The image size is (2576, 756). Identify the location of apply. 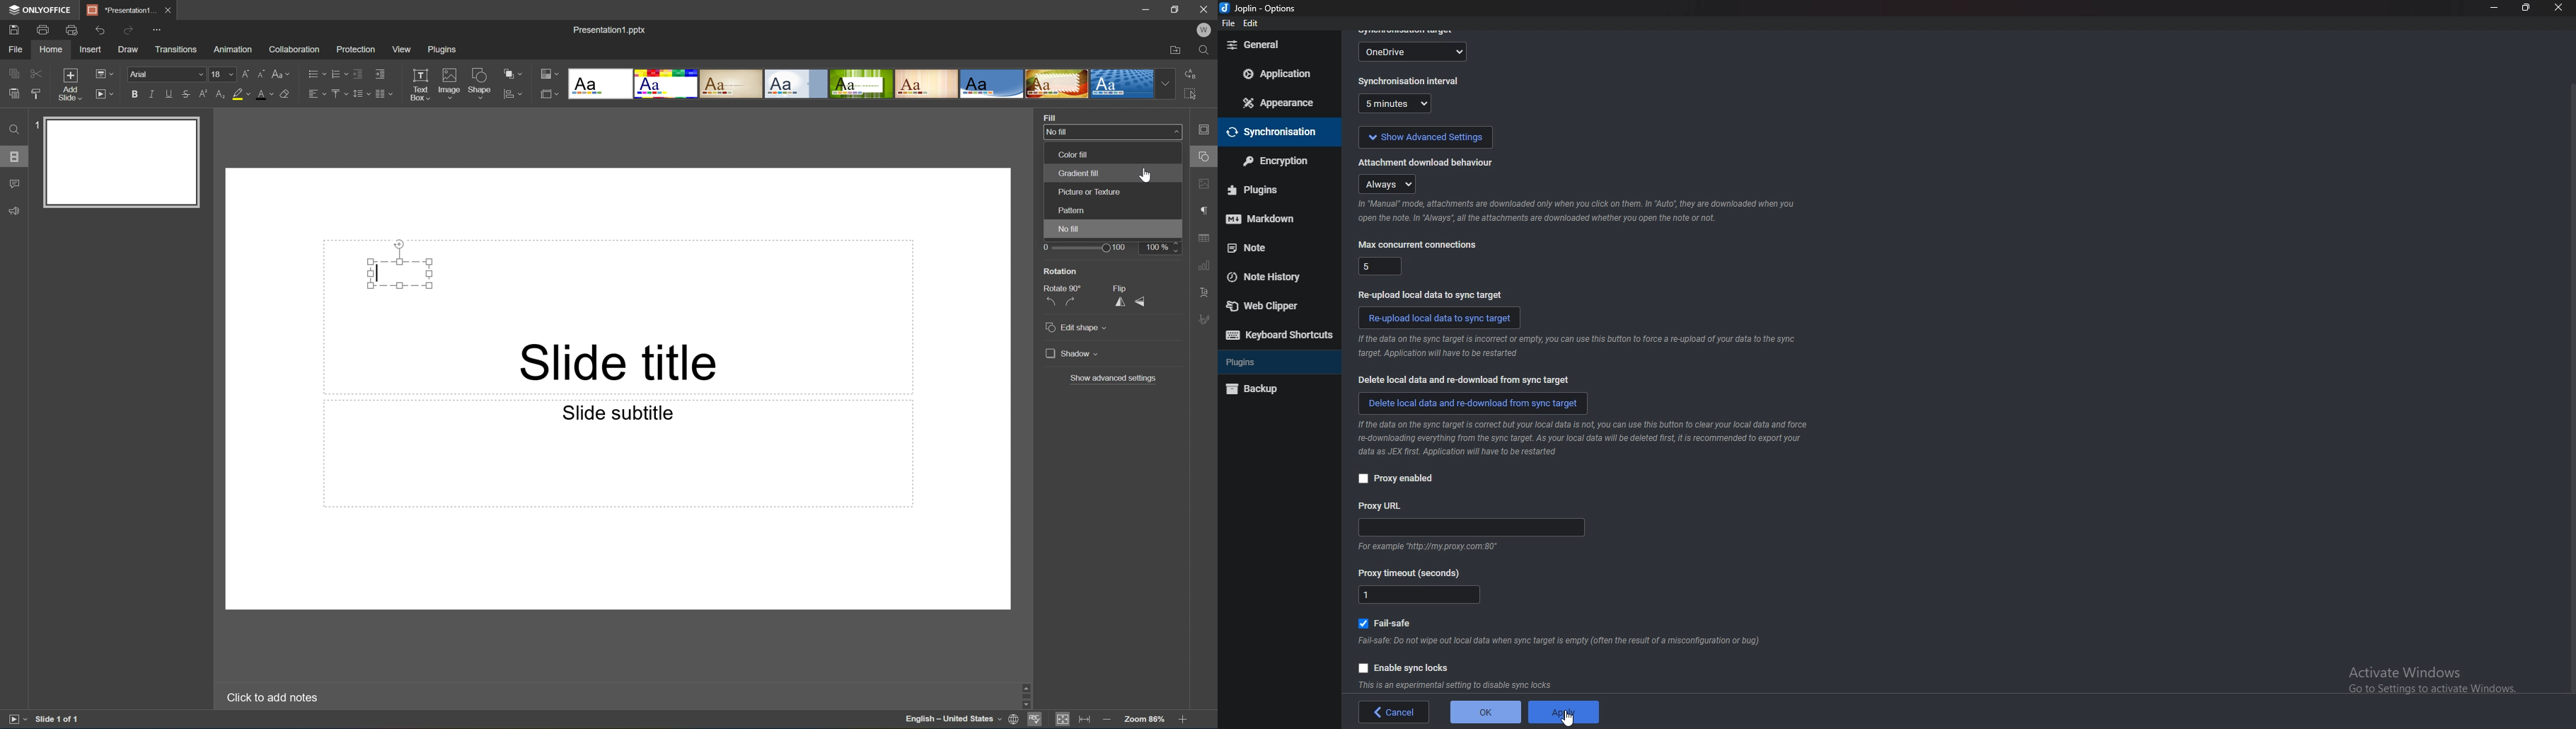
(1560, 712).